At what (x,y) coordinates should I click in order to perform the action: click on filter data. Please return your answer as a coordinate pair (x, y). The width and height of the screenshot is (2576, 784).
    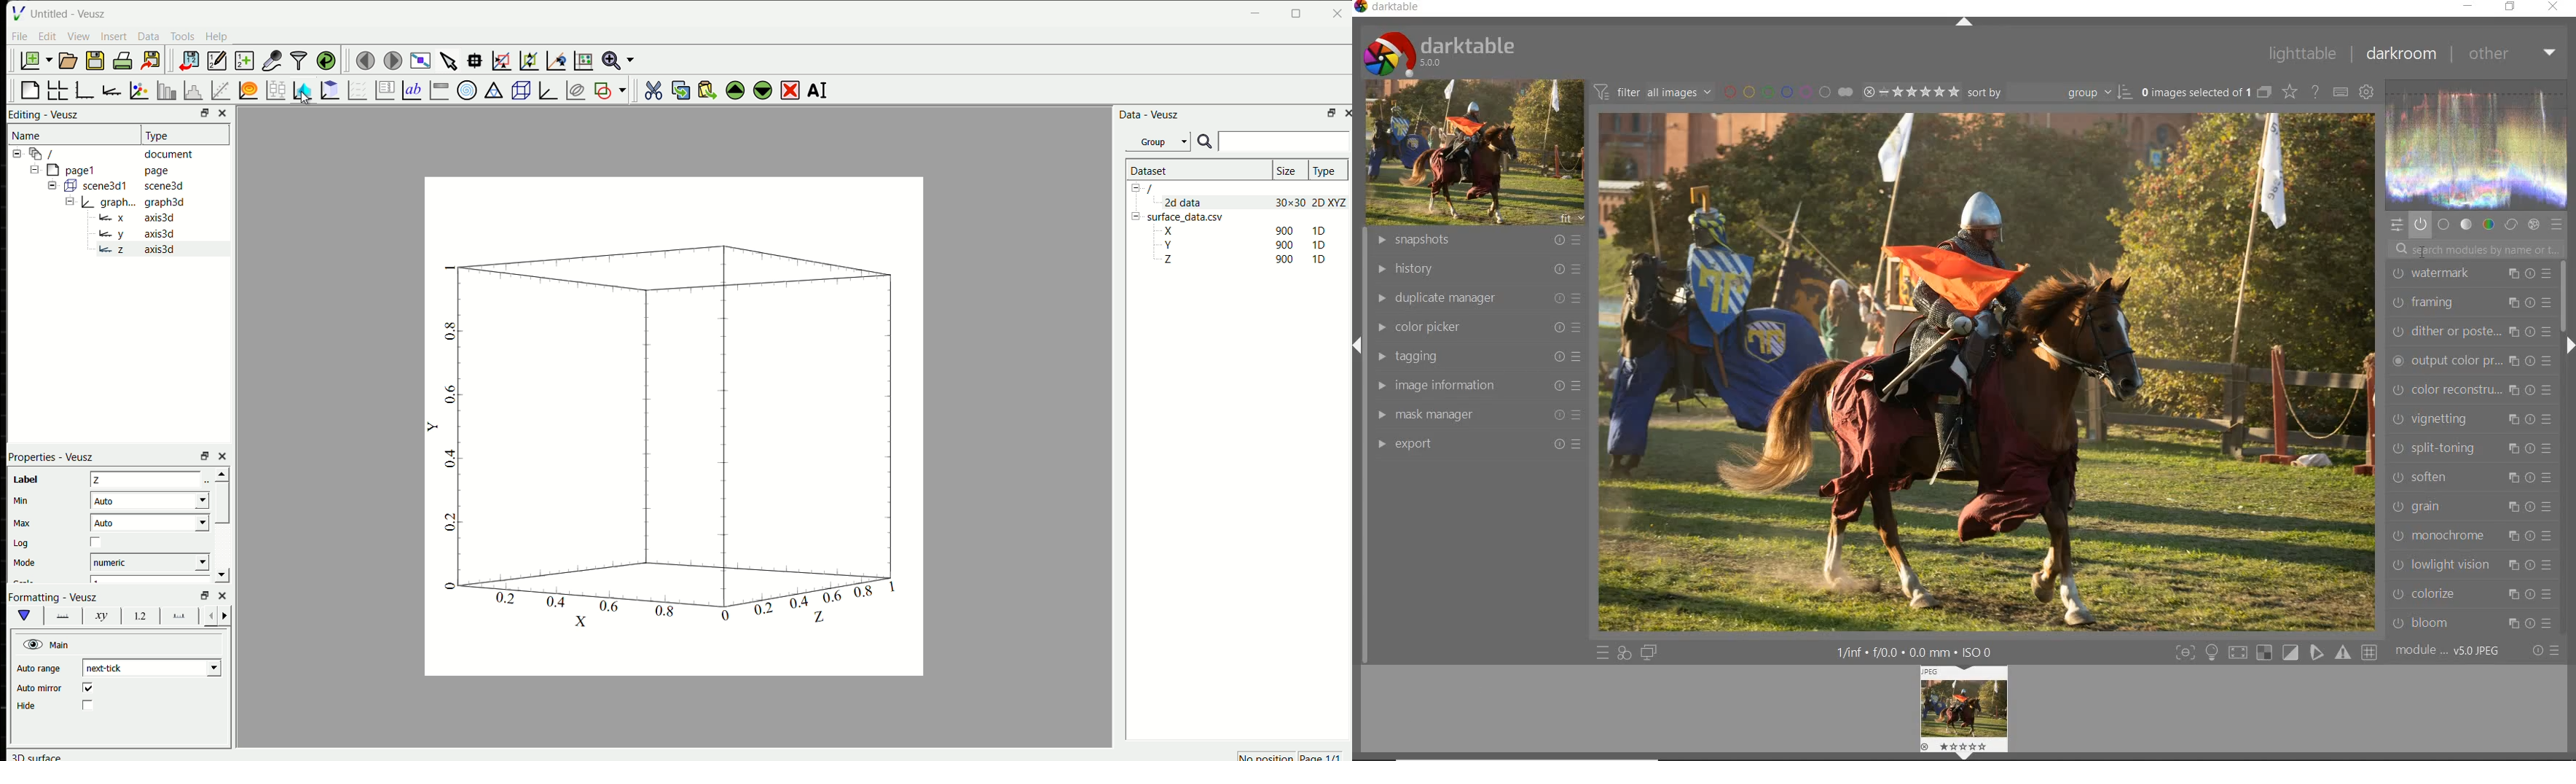
    Looking at the image, I should click on (299, 61).